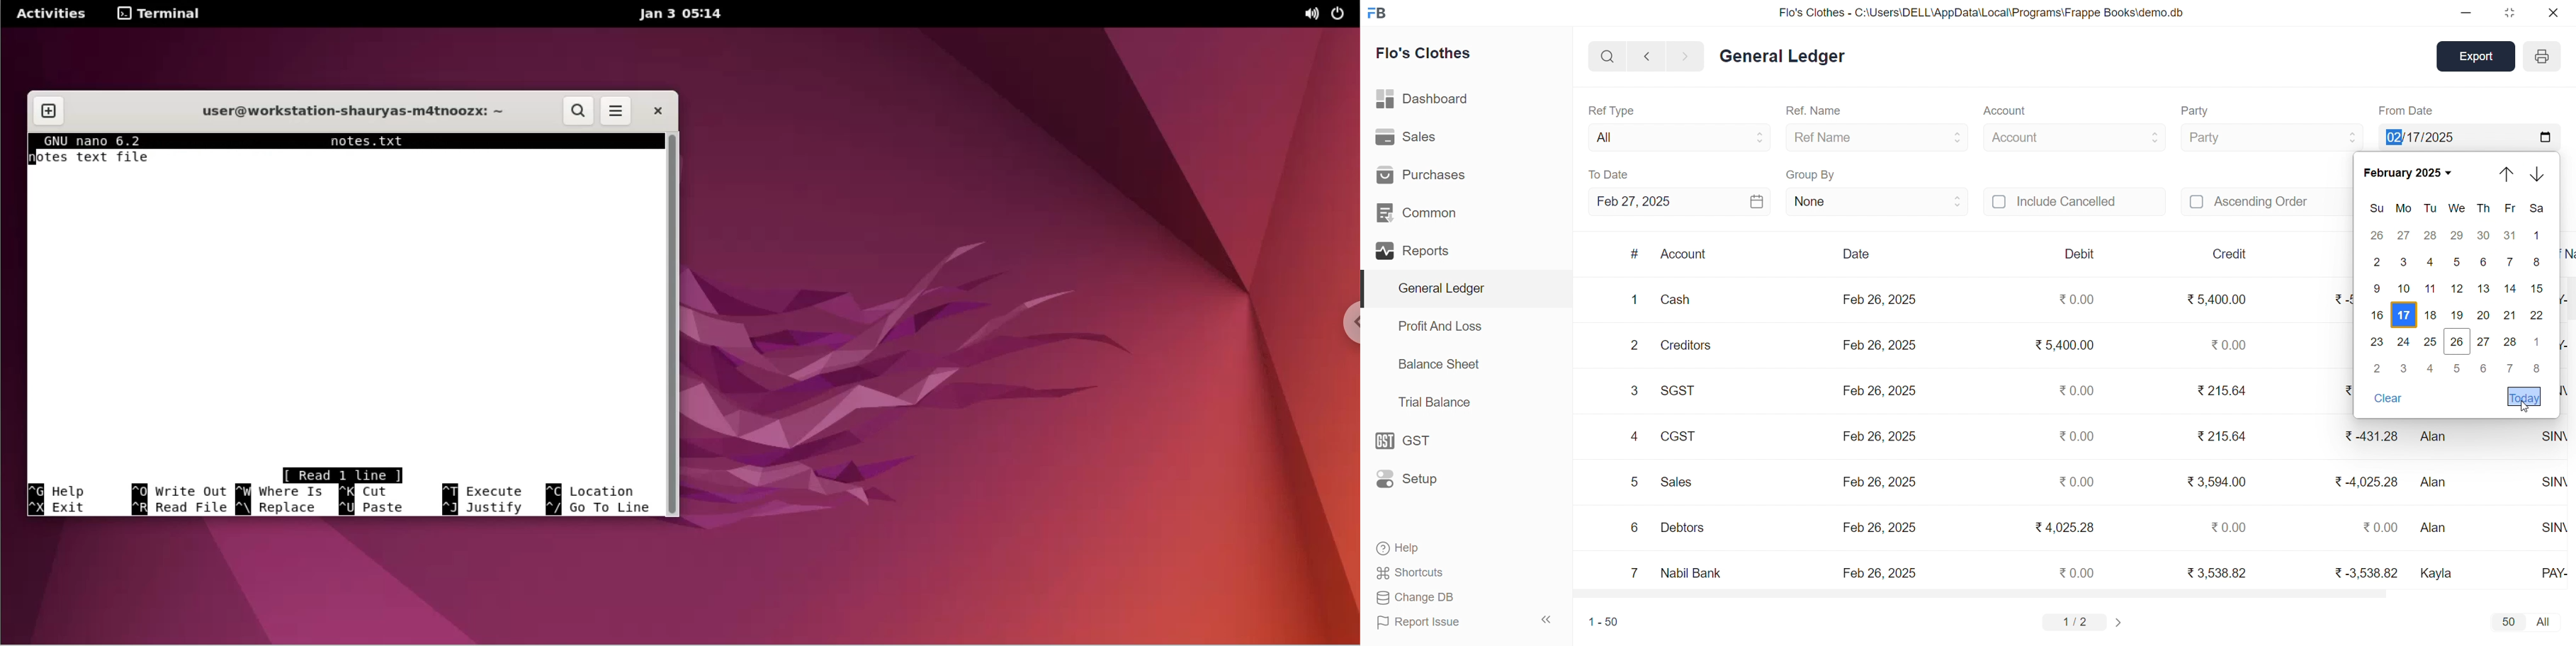 The image size is (2576, 672). I want to click on SINV-, so click(2551, 528).